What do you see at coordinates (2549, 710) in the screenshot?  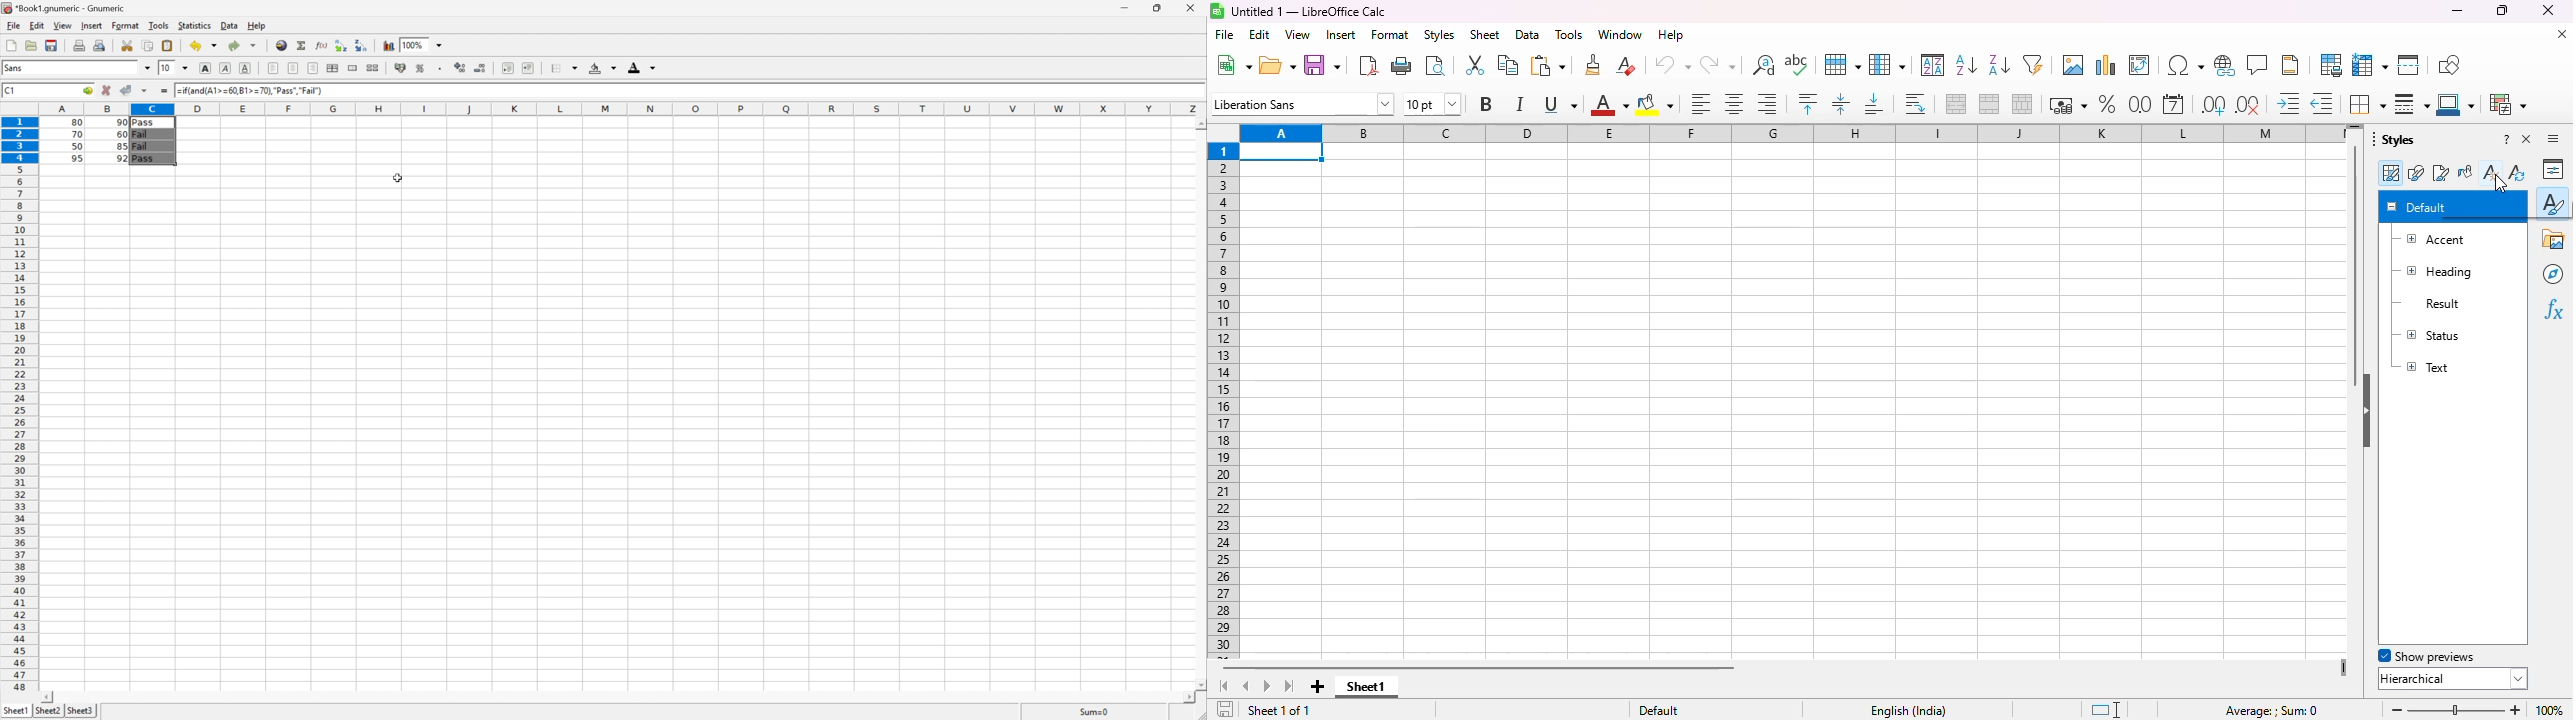 I see `zoom factor` at bounding box center [2549, 710].